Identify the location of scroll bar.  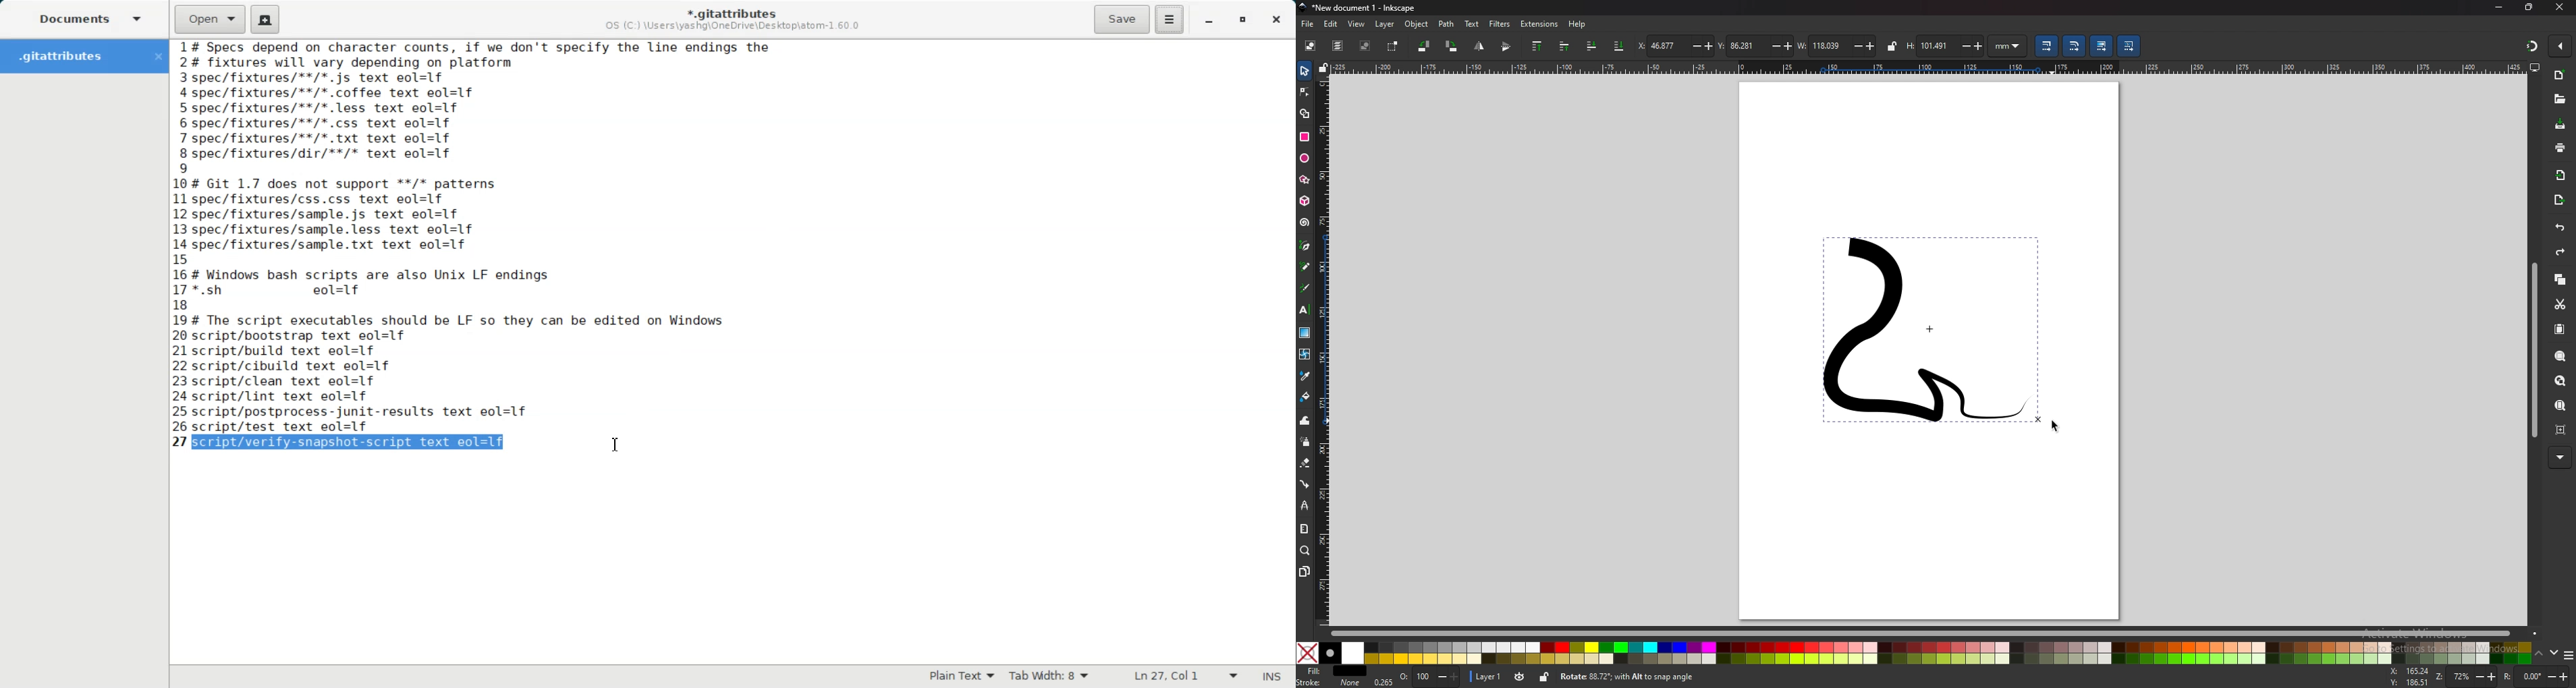
(1936, 631).